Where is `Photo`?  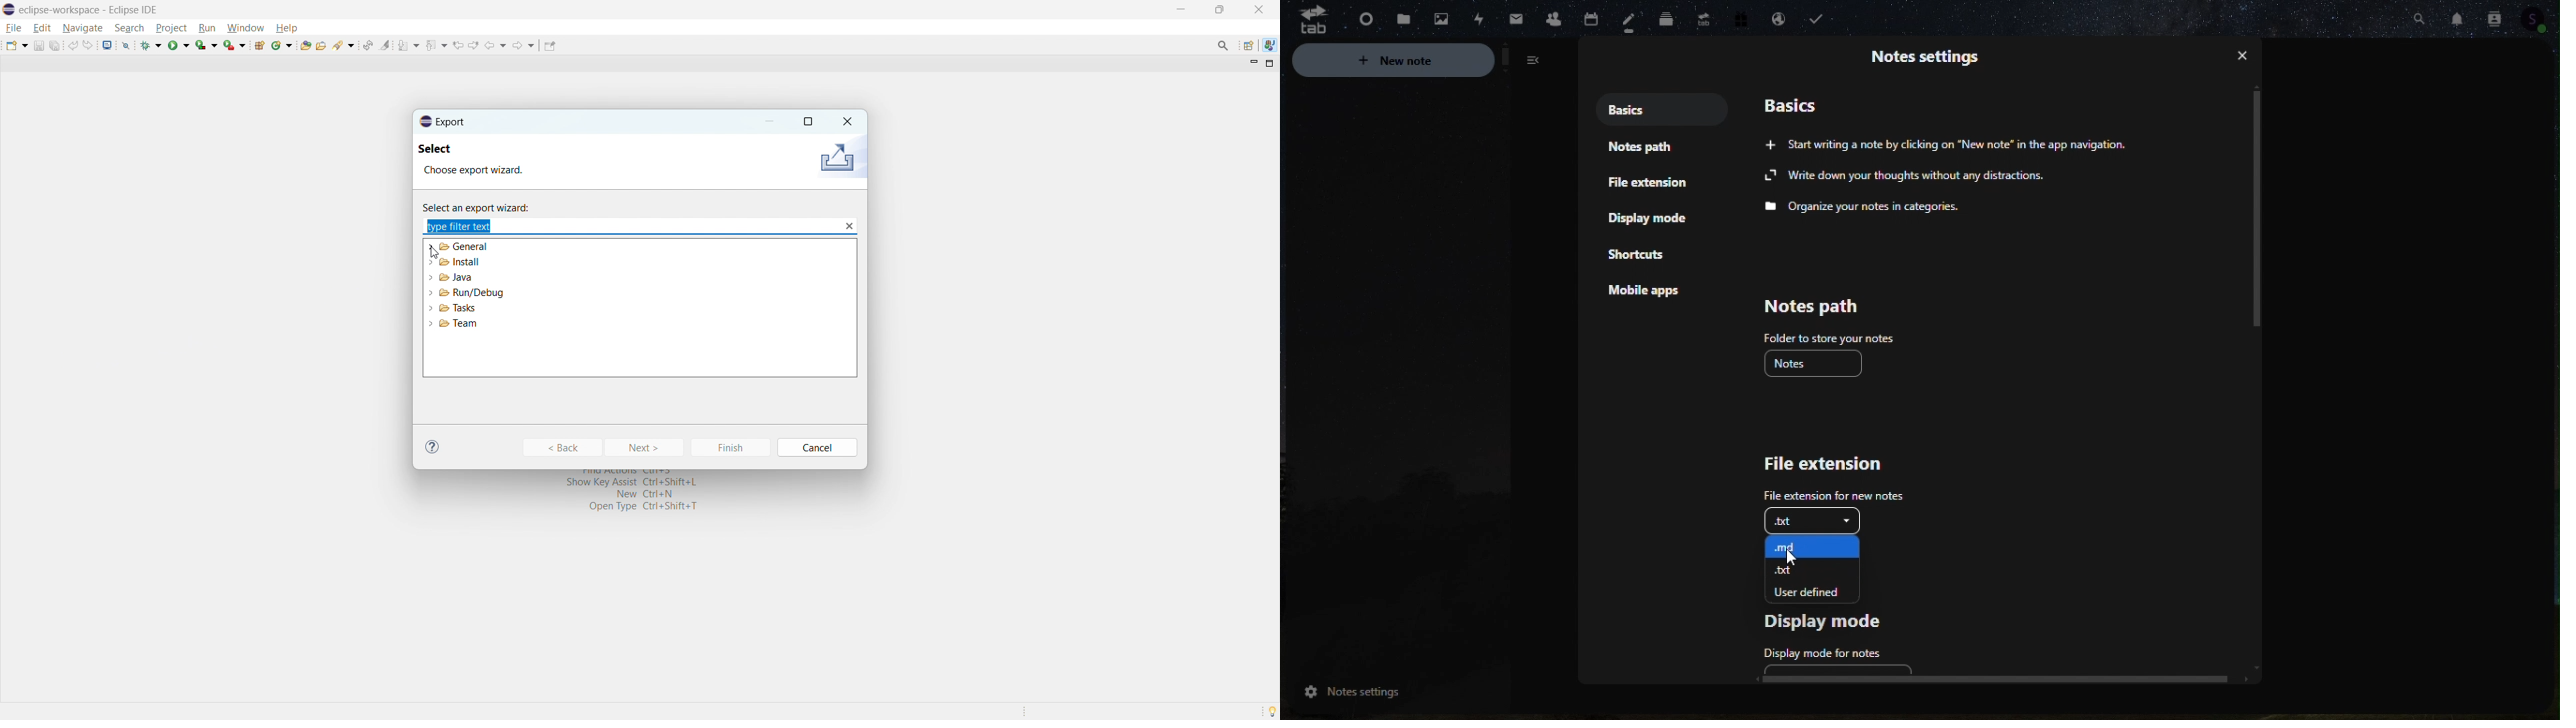 Photo is located at coordinates (1435, 20).